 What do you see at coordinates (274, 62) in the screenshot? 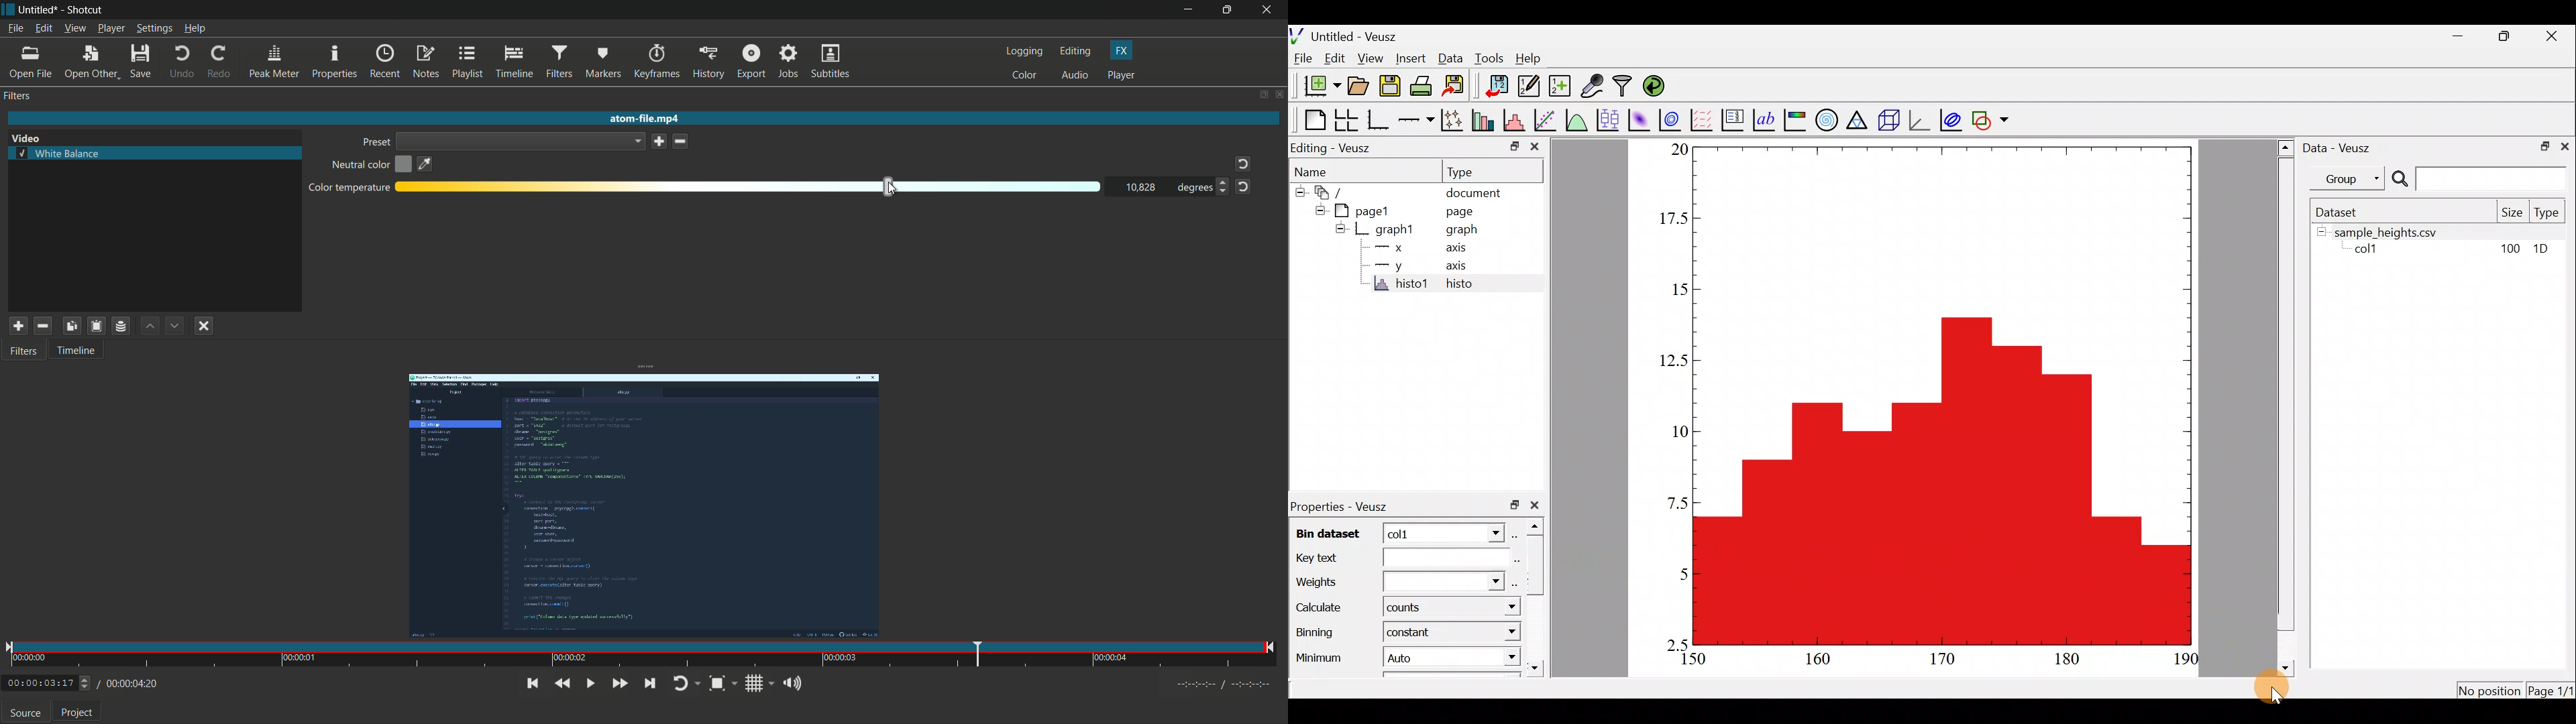
I see `peak meter` at bounding box center [274, 62].